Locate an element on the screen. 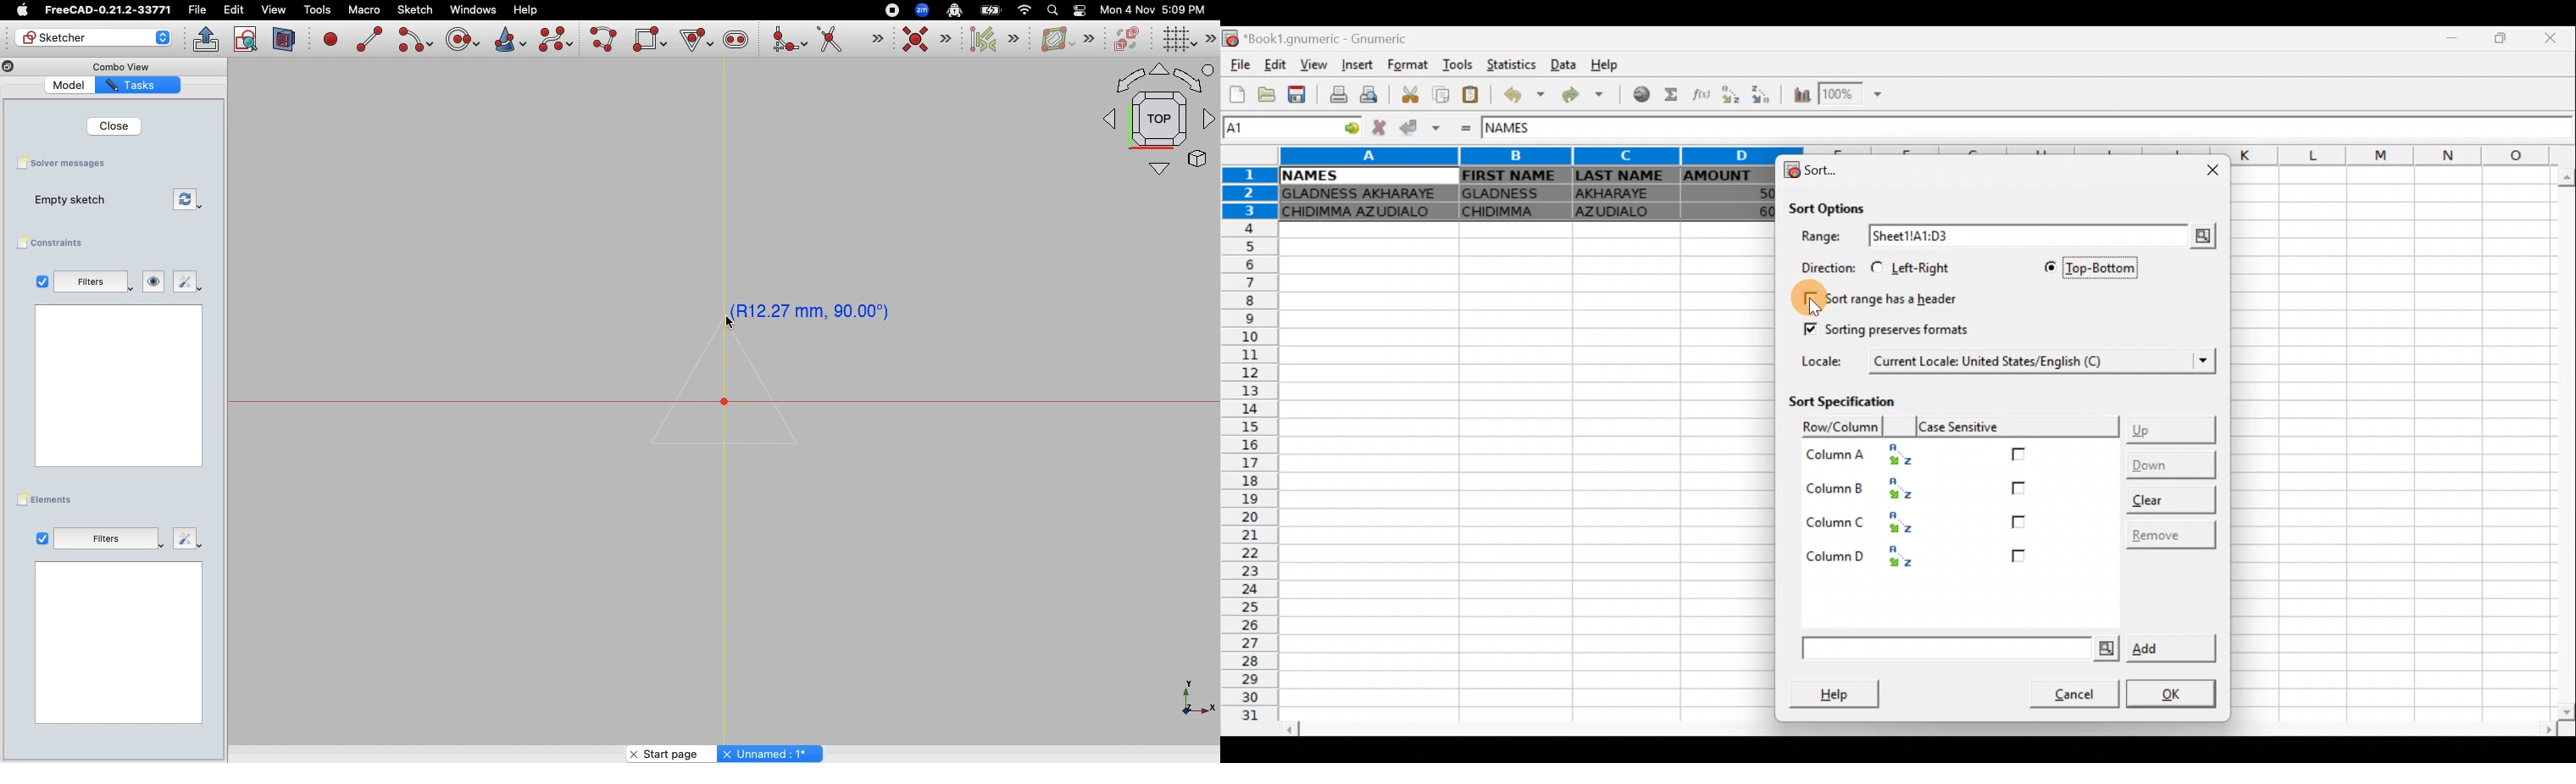  Range is located at coordinates (1824, 237).